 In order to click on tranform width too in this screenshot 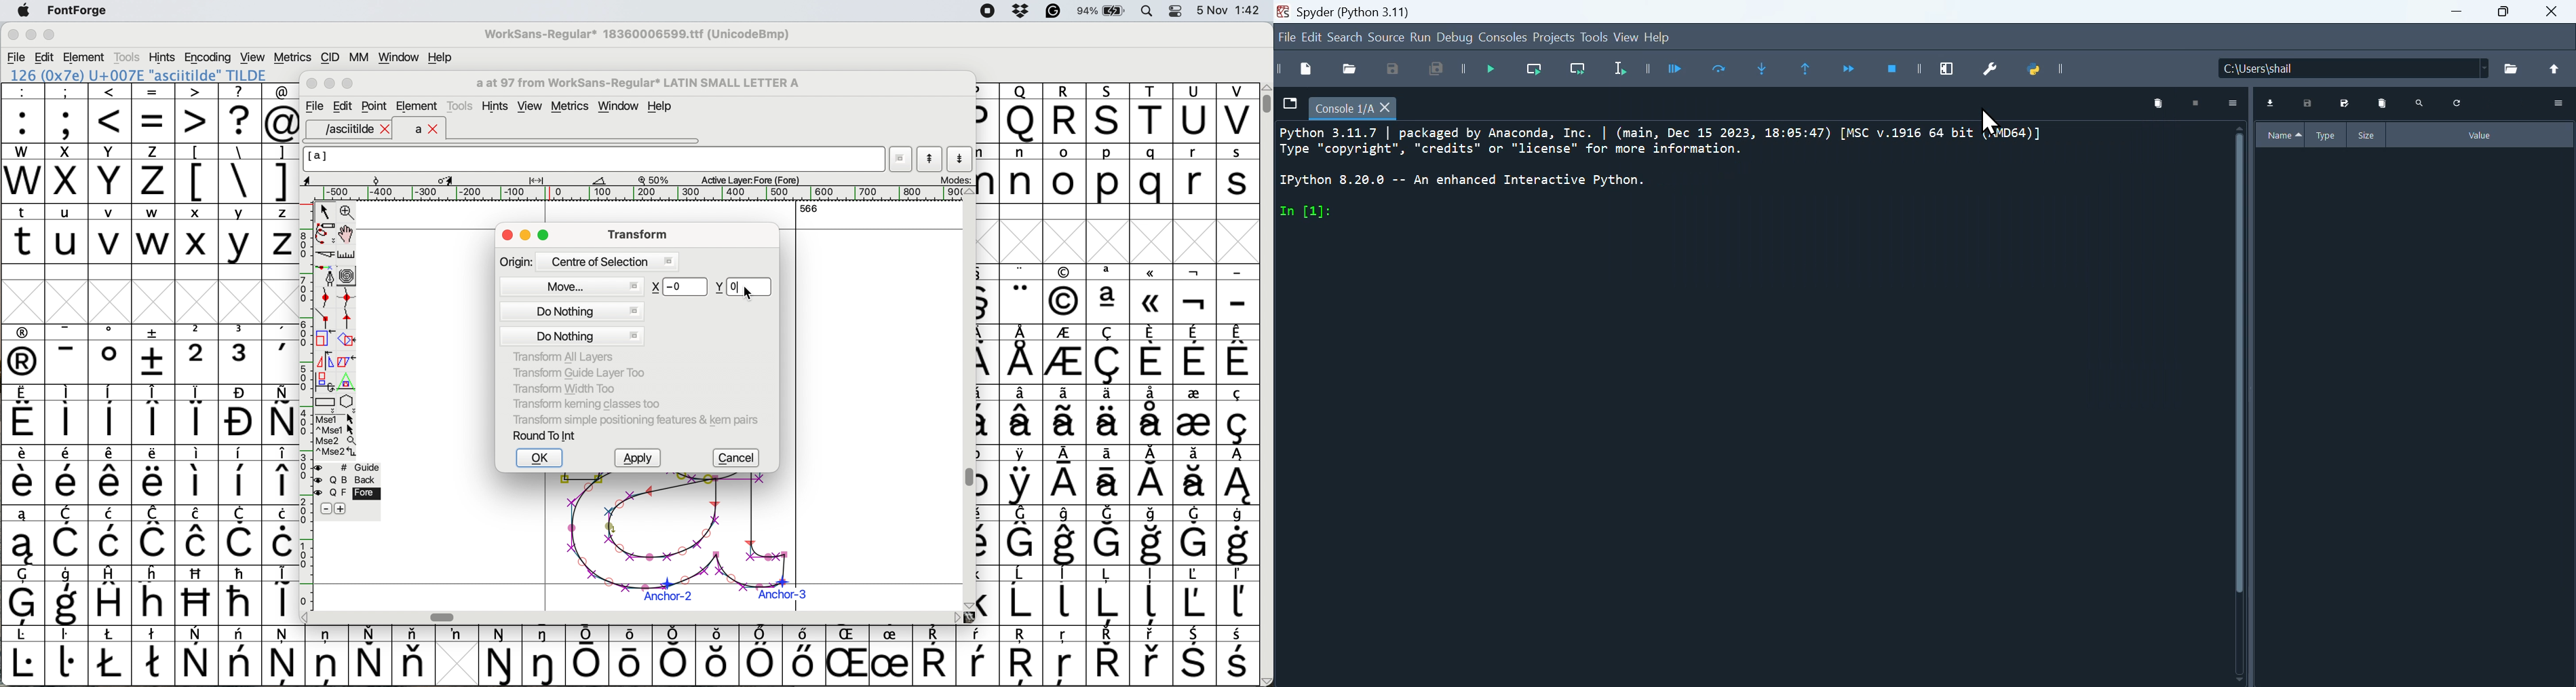, I will do `click(570, 387)`.